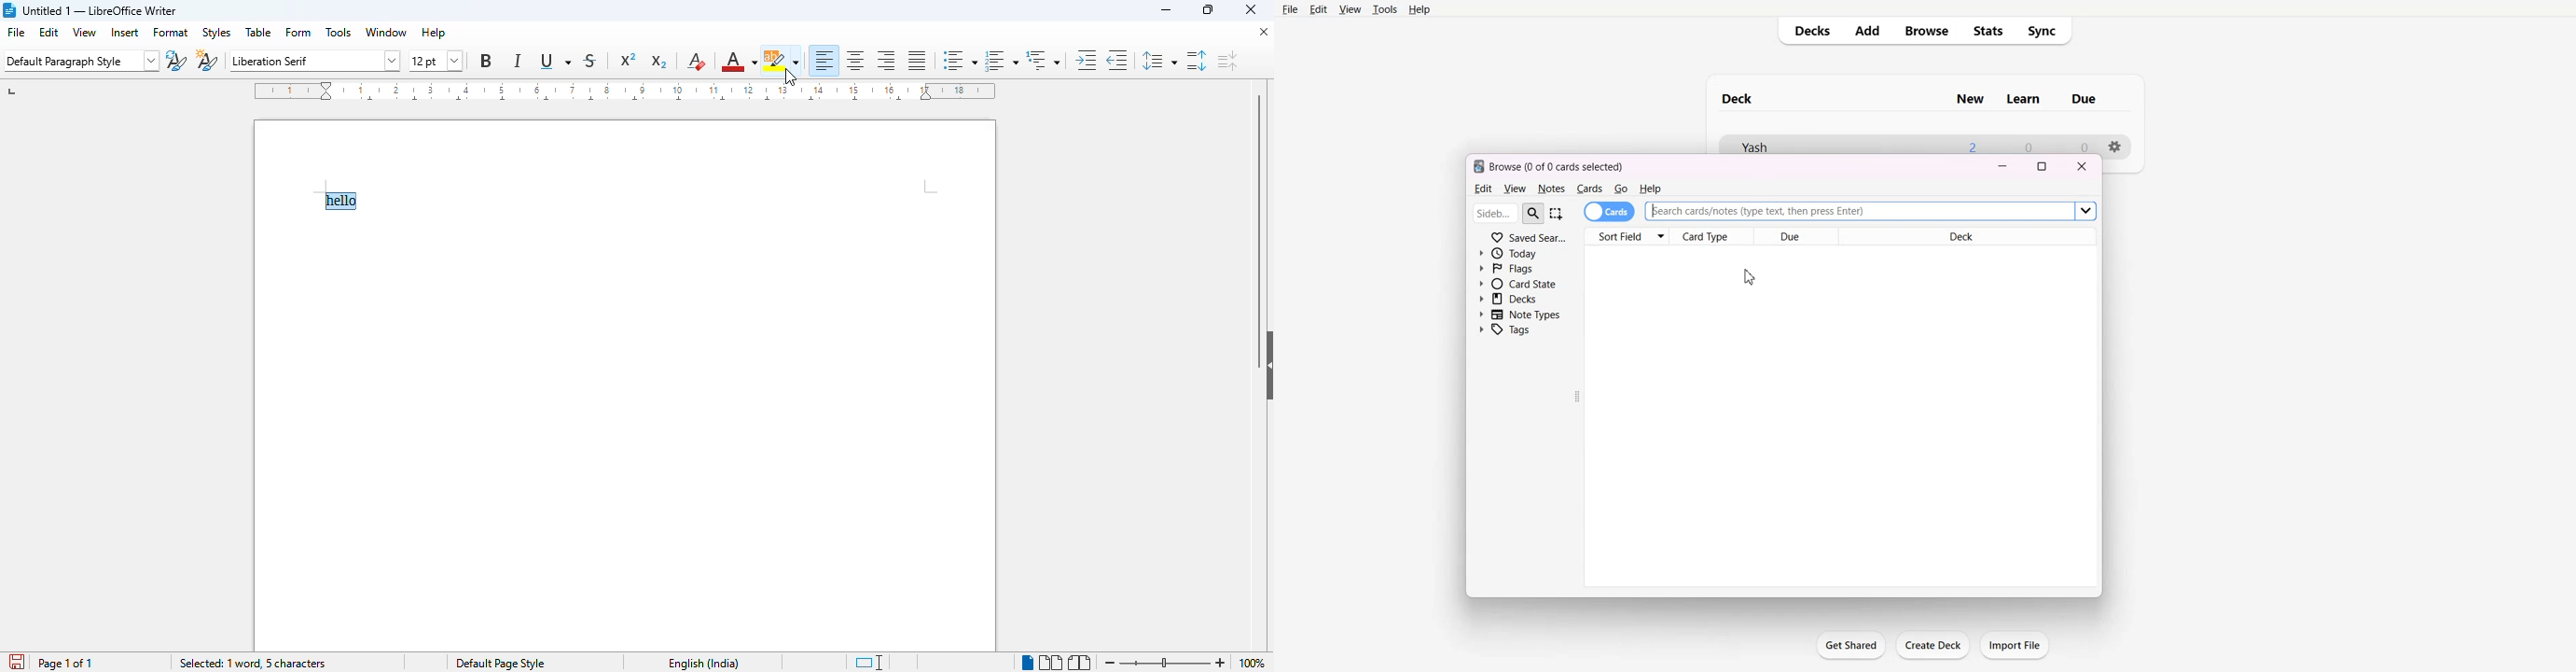  I want to click on align right, so click(887, 62).